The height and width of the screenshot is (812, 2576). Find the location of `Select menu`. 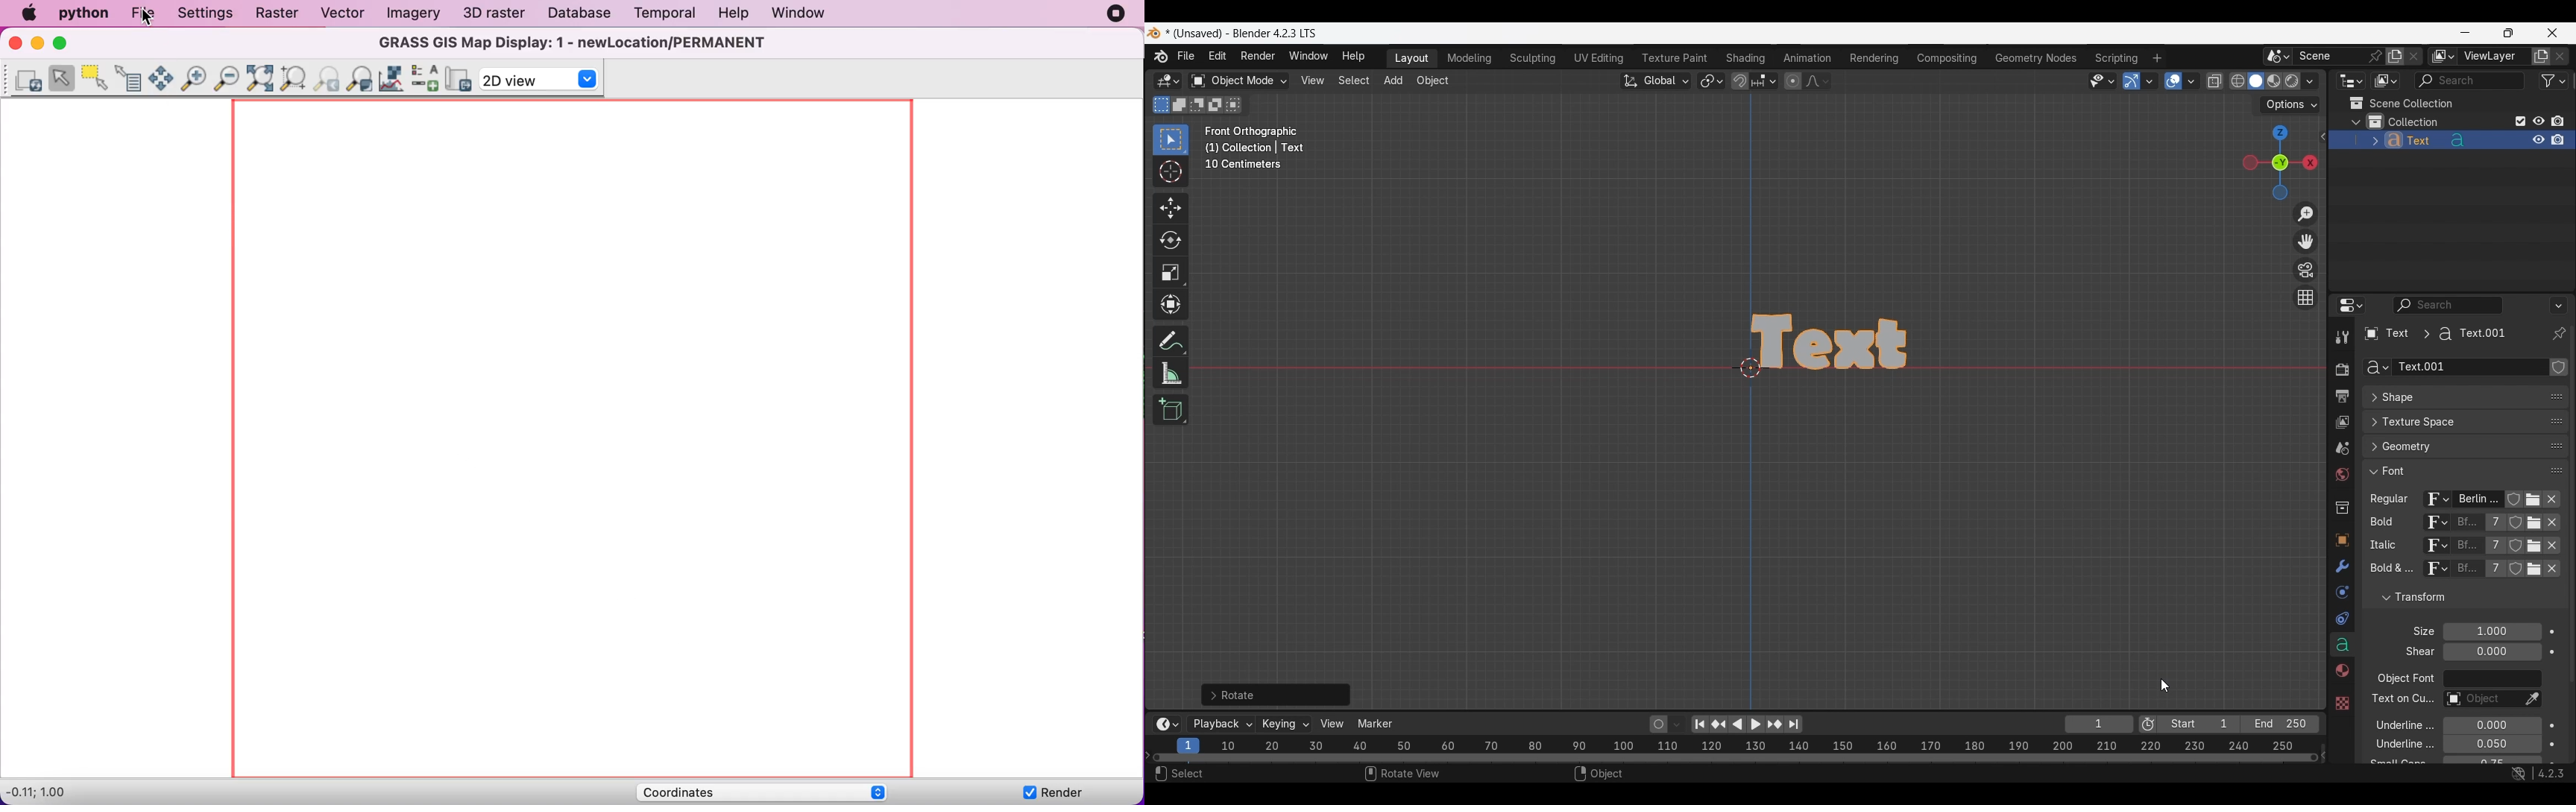

Select menu is located at coordinates (1354, 81).